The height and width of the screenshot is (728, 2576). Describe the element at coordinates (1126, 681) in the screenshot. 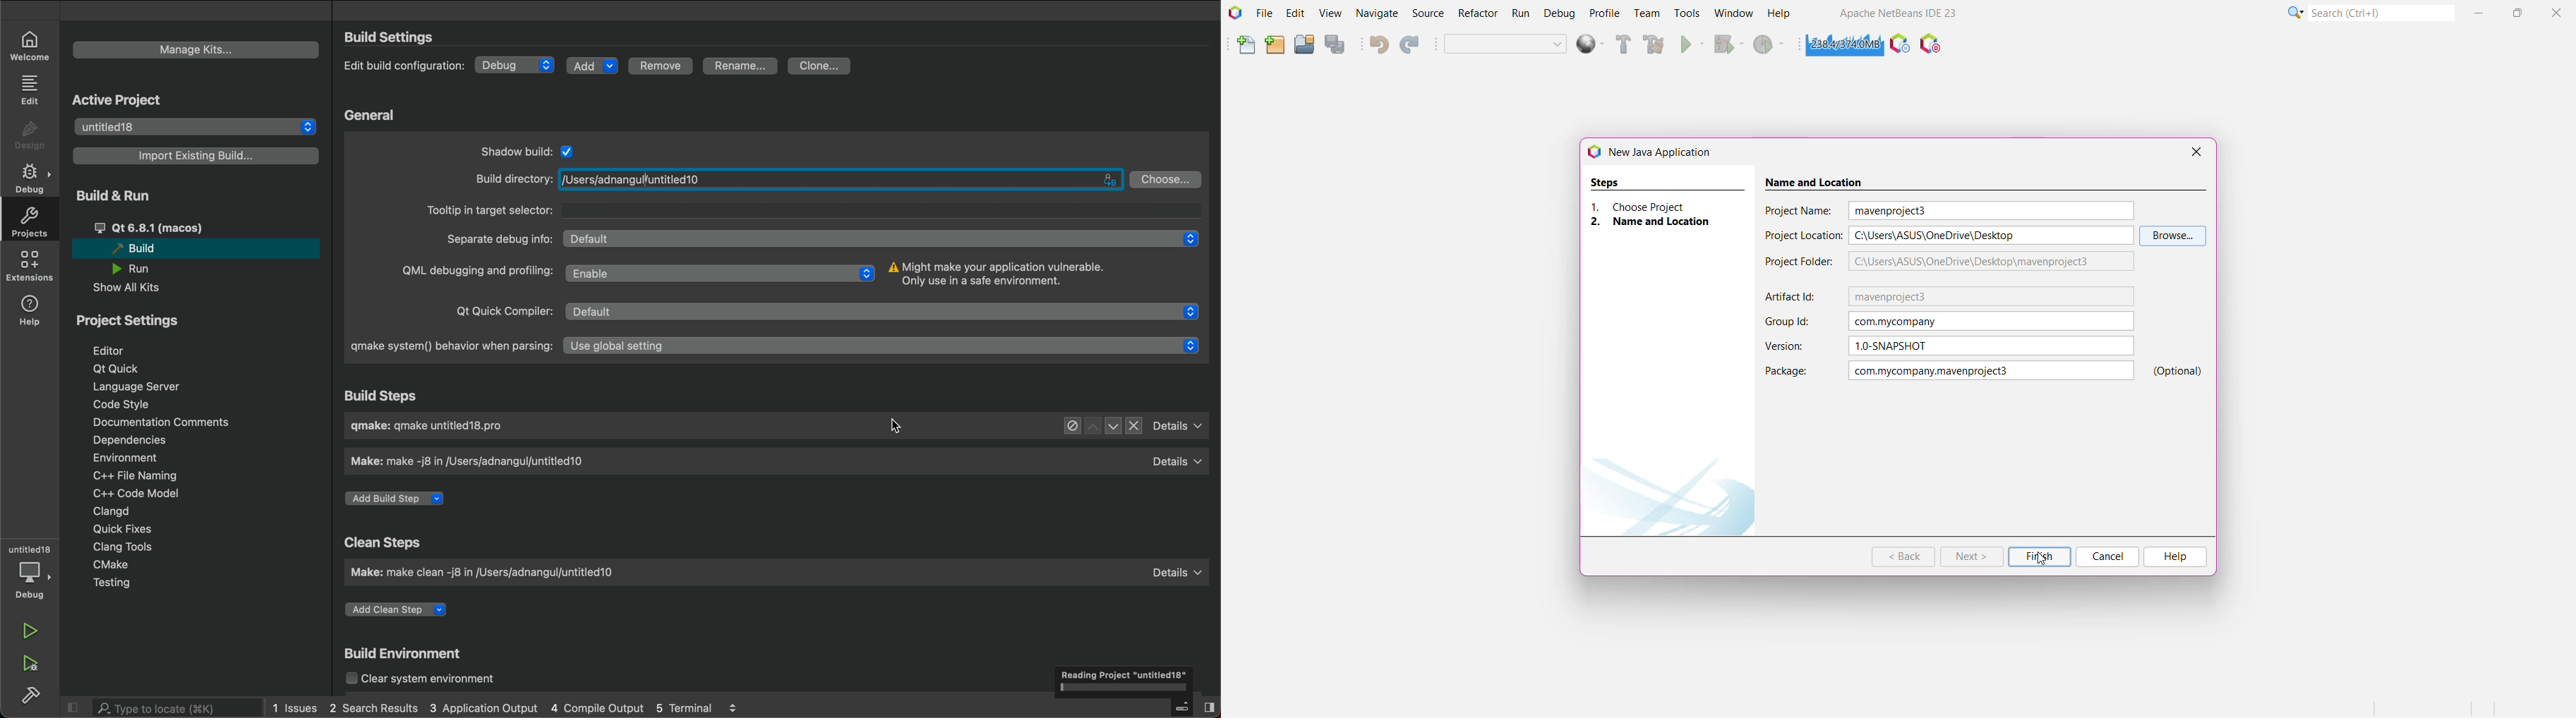

I see `scanning` at that location.